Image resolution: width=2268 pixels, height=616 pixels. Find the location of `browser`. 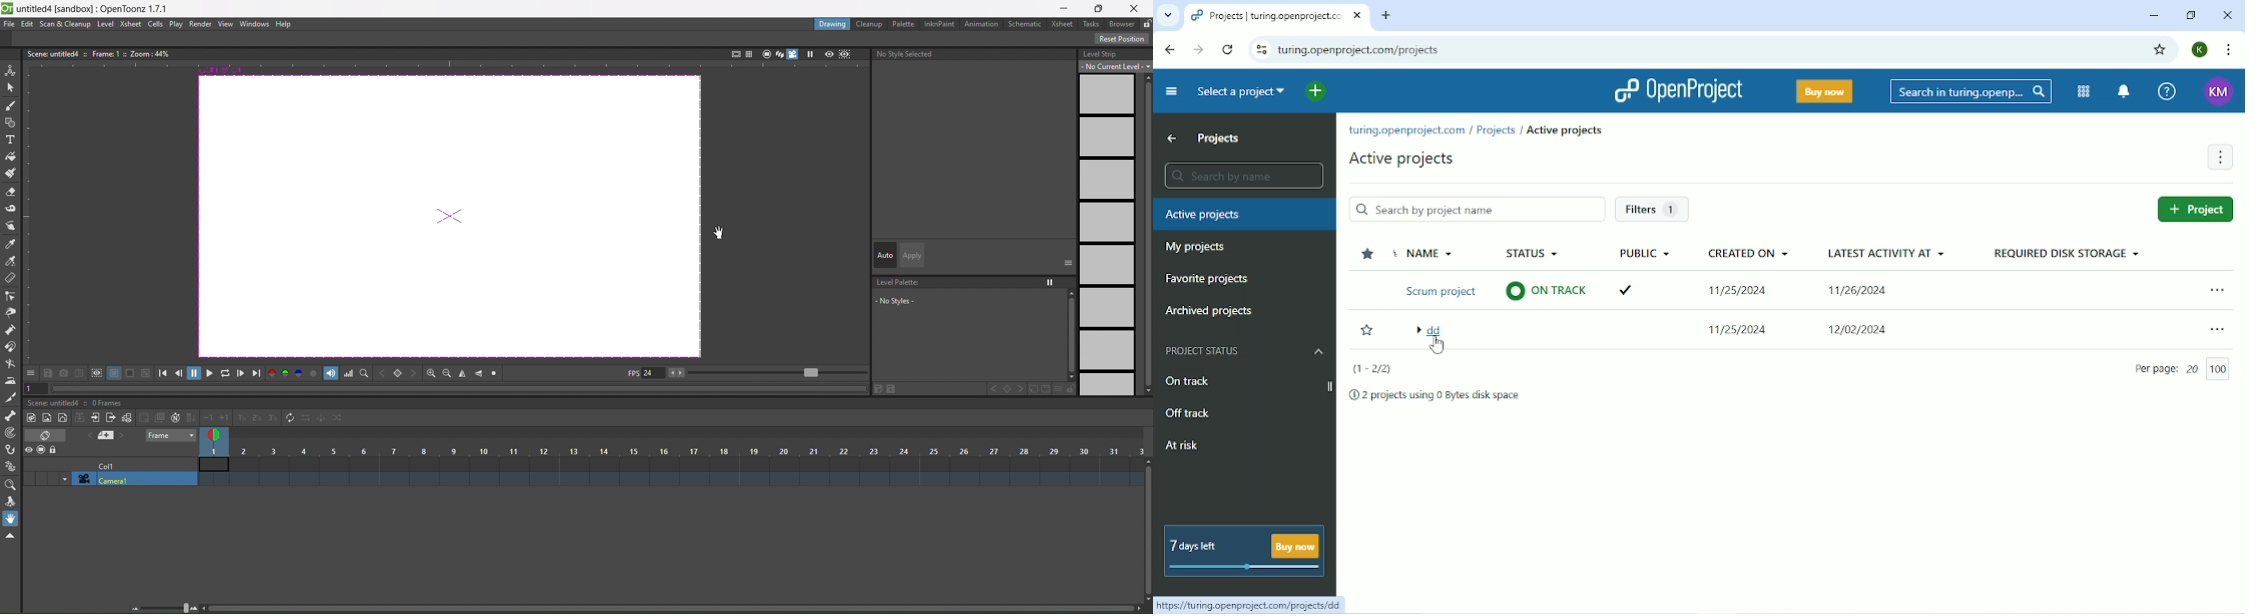

browser is located at coordinates (1122, 24).